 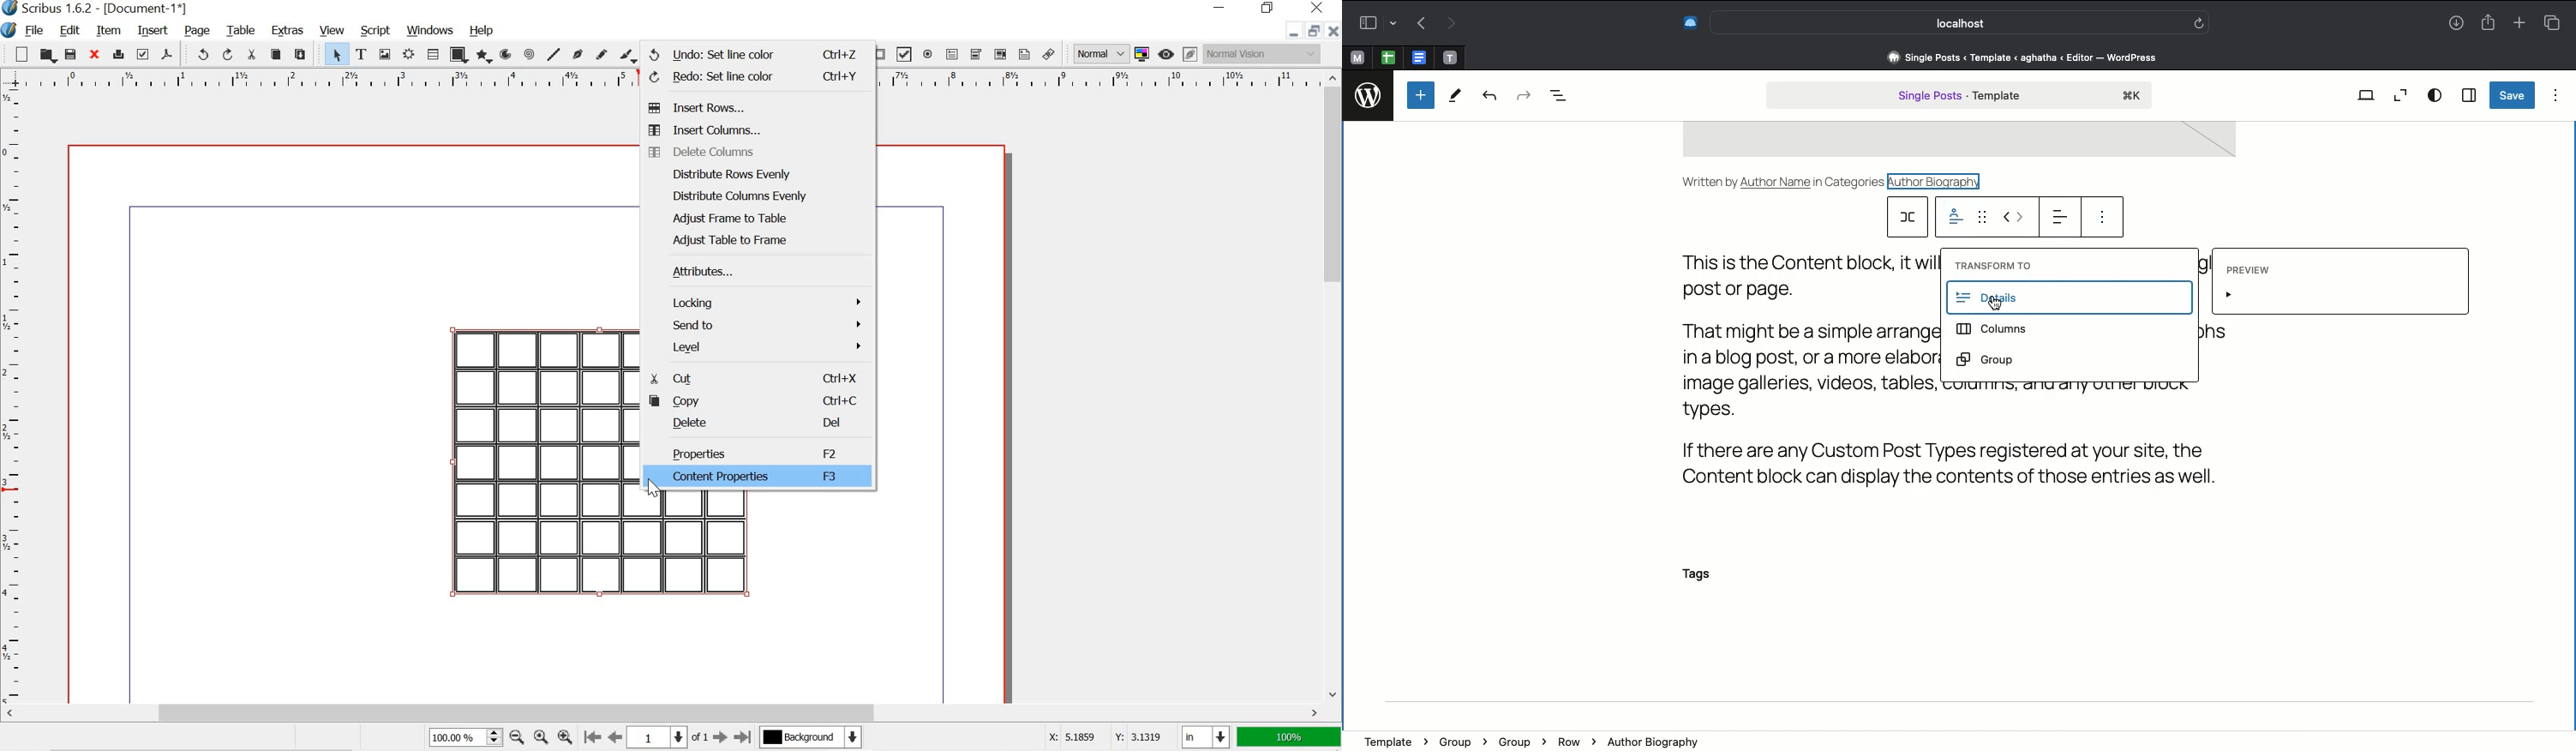 What do you see at coordinates (20, 54) in the screenshot?
I see `new` at bounding box center [20, 54].